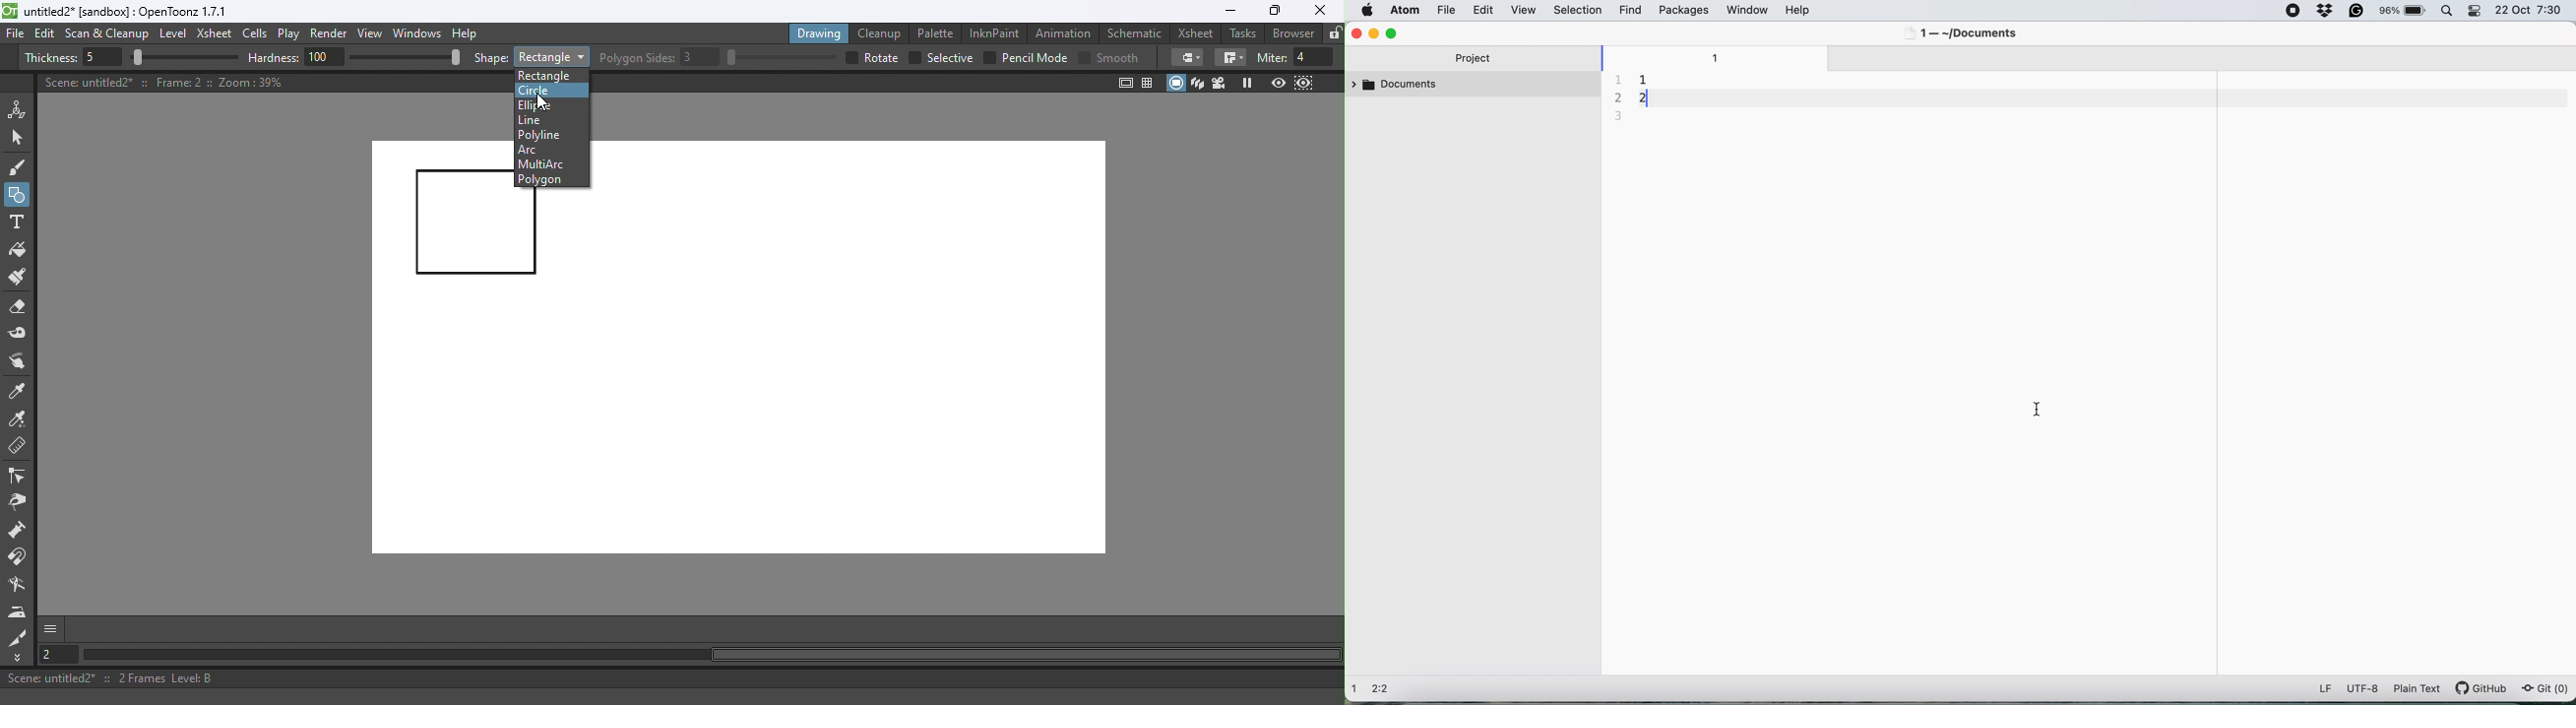 This screenshot has height=728, width=2576. I want to click on slider, so click(405, 56).